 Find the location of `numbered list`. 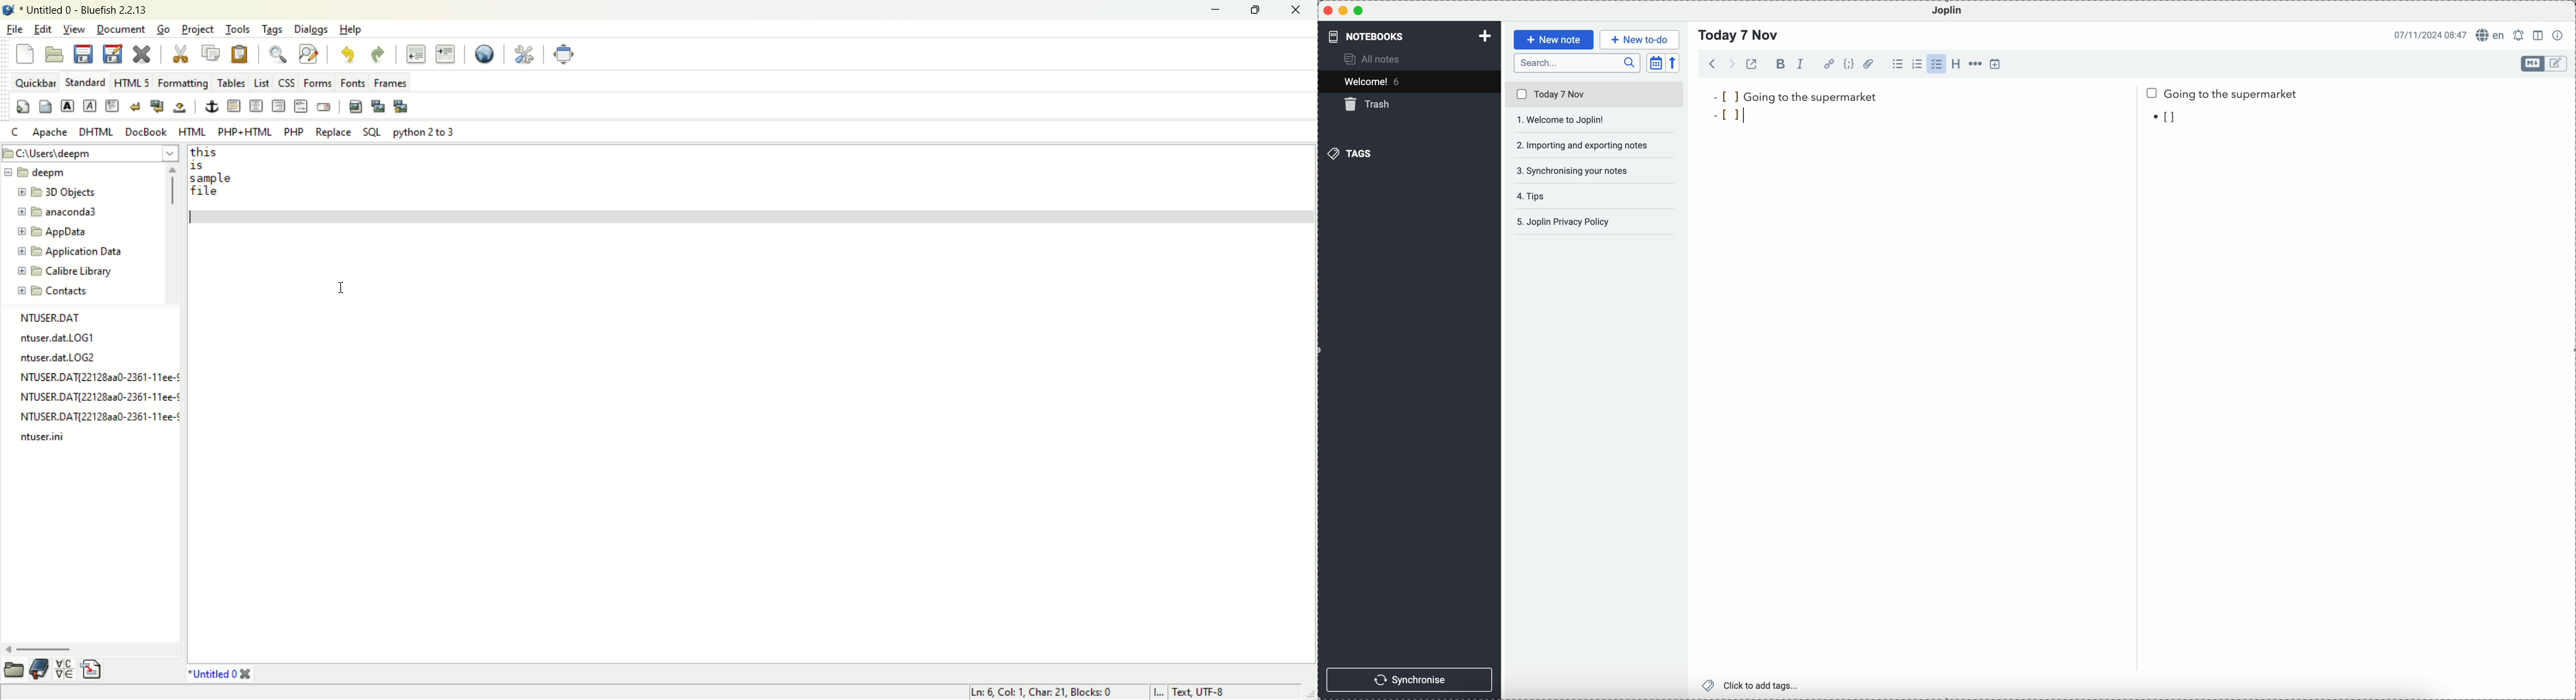

numbered list is located at coordinates (1917, 64).